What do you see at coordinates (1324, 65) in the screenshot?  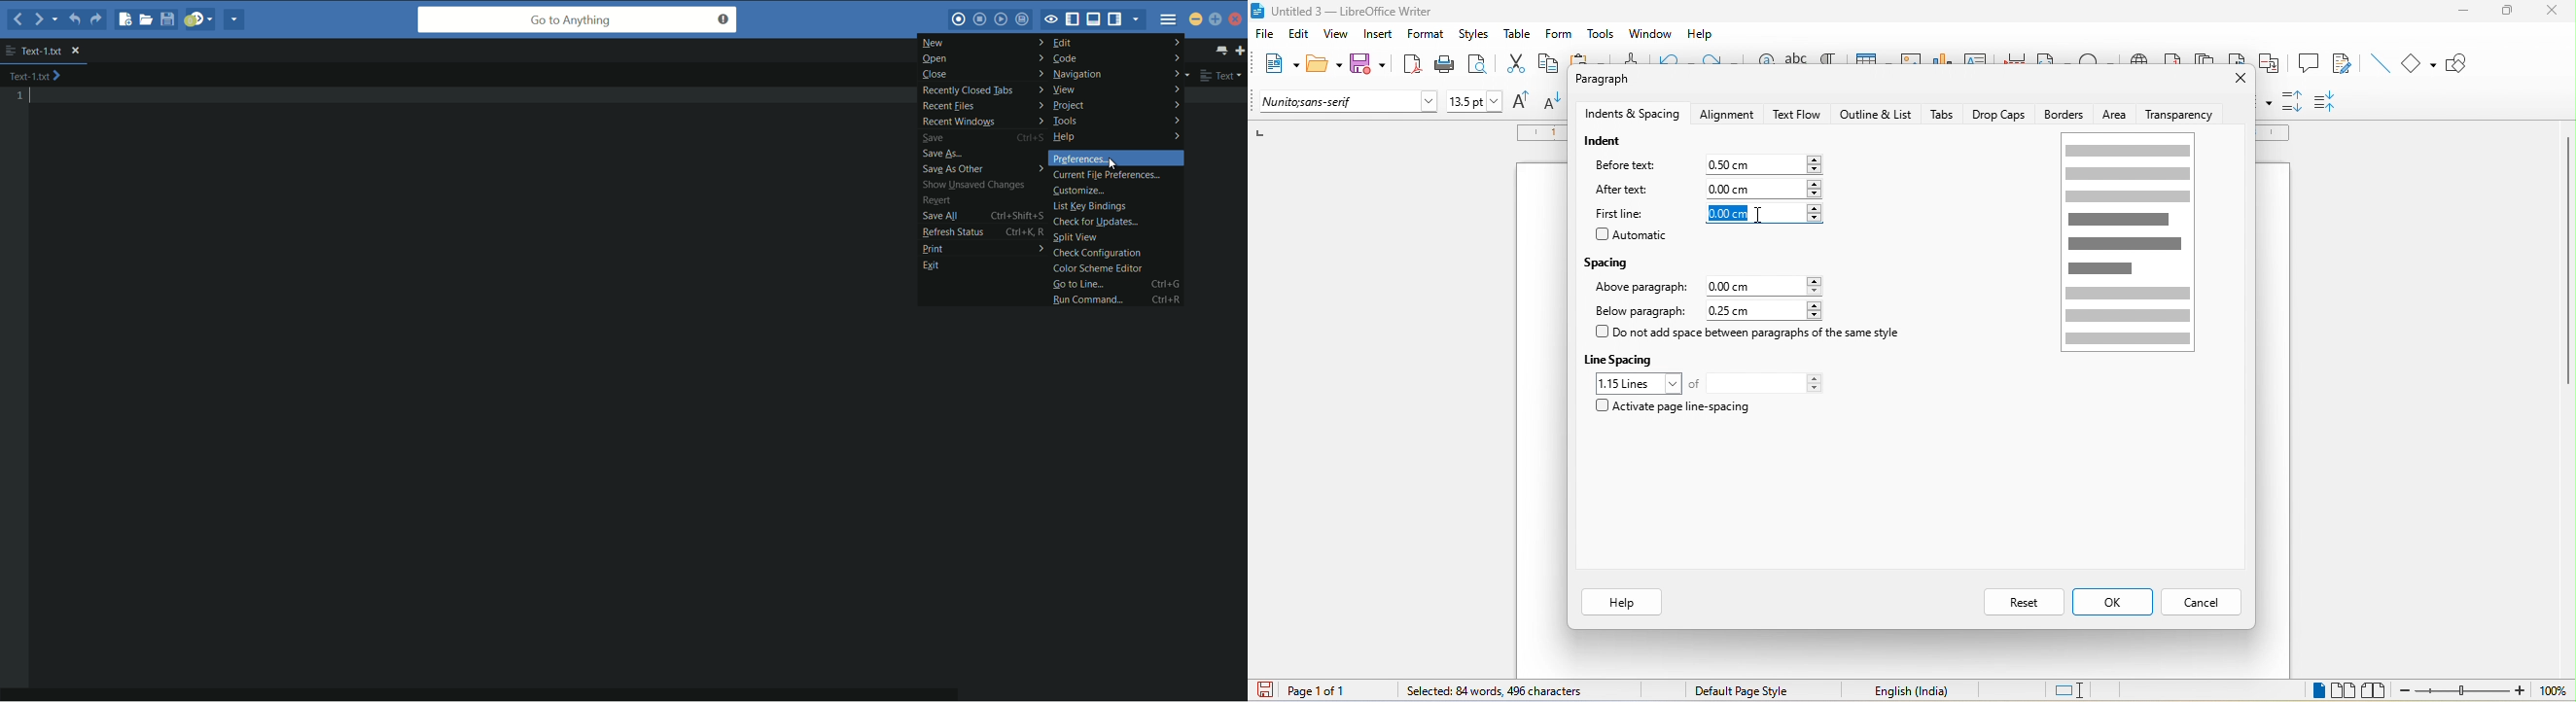 I see `open` at bounding box center [1324, 65].